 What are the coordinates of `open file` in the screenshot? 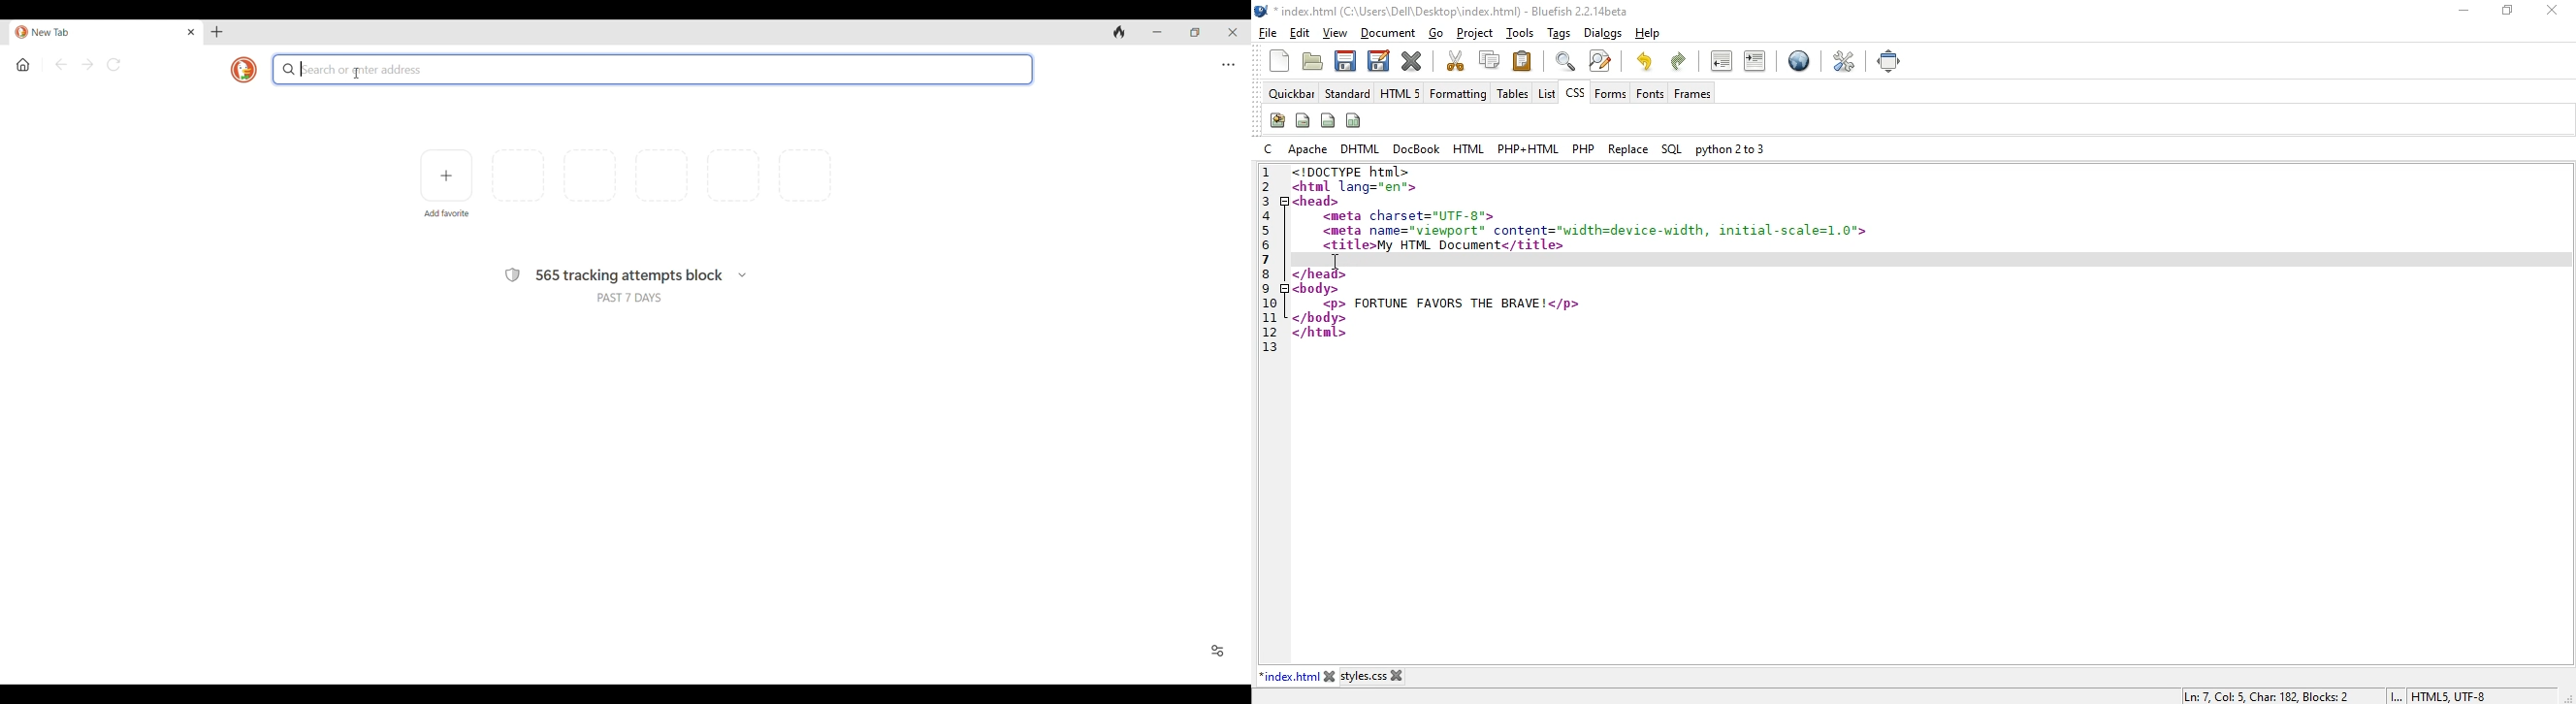 It's located at (1311, 63).